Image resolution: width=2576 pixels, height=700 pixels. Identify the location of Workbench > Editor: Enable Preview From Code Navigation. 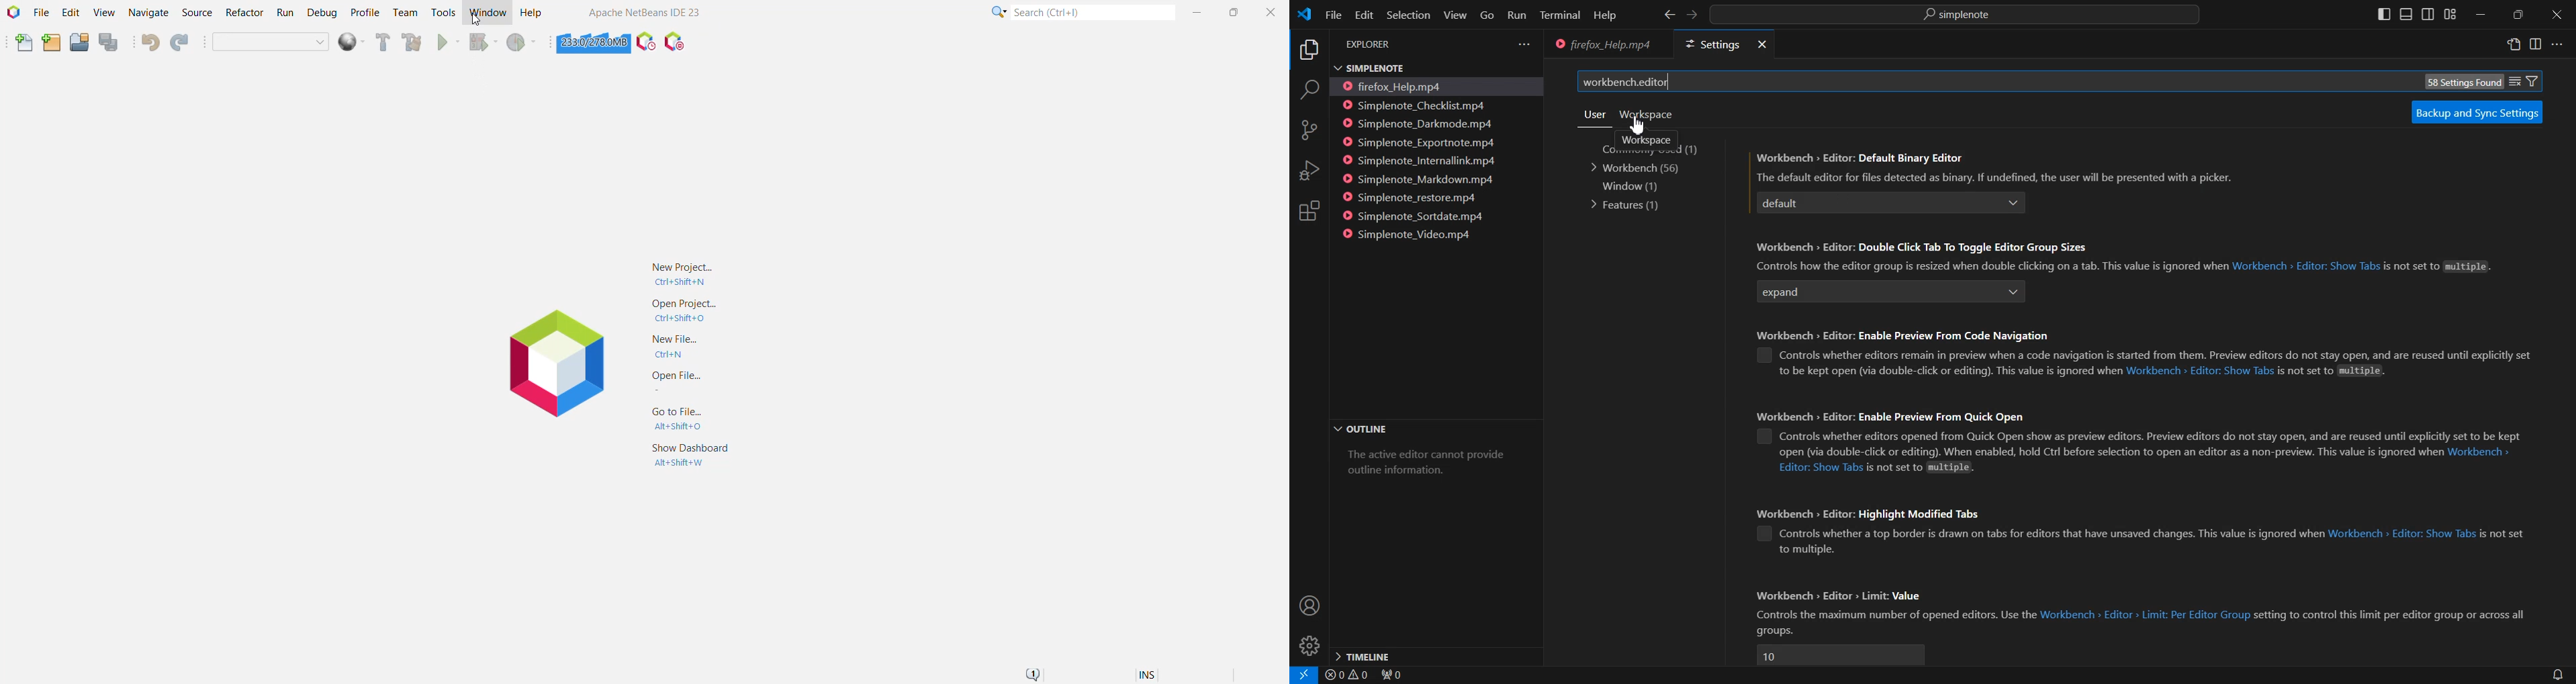
(1915, 333).